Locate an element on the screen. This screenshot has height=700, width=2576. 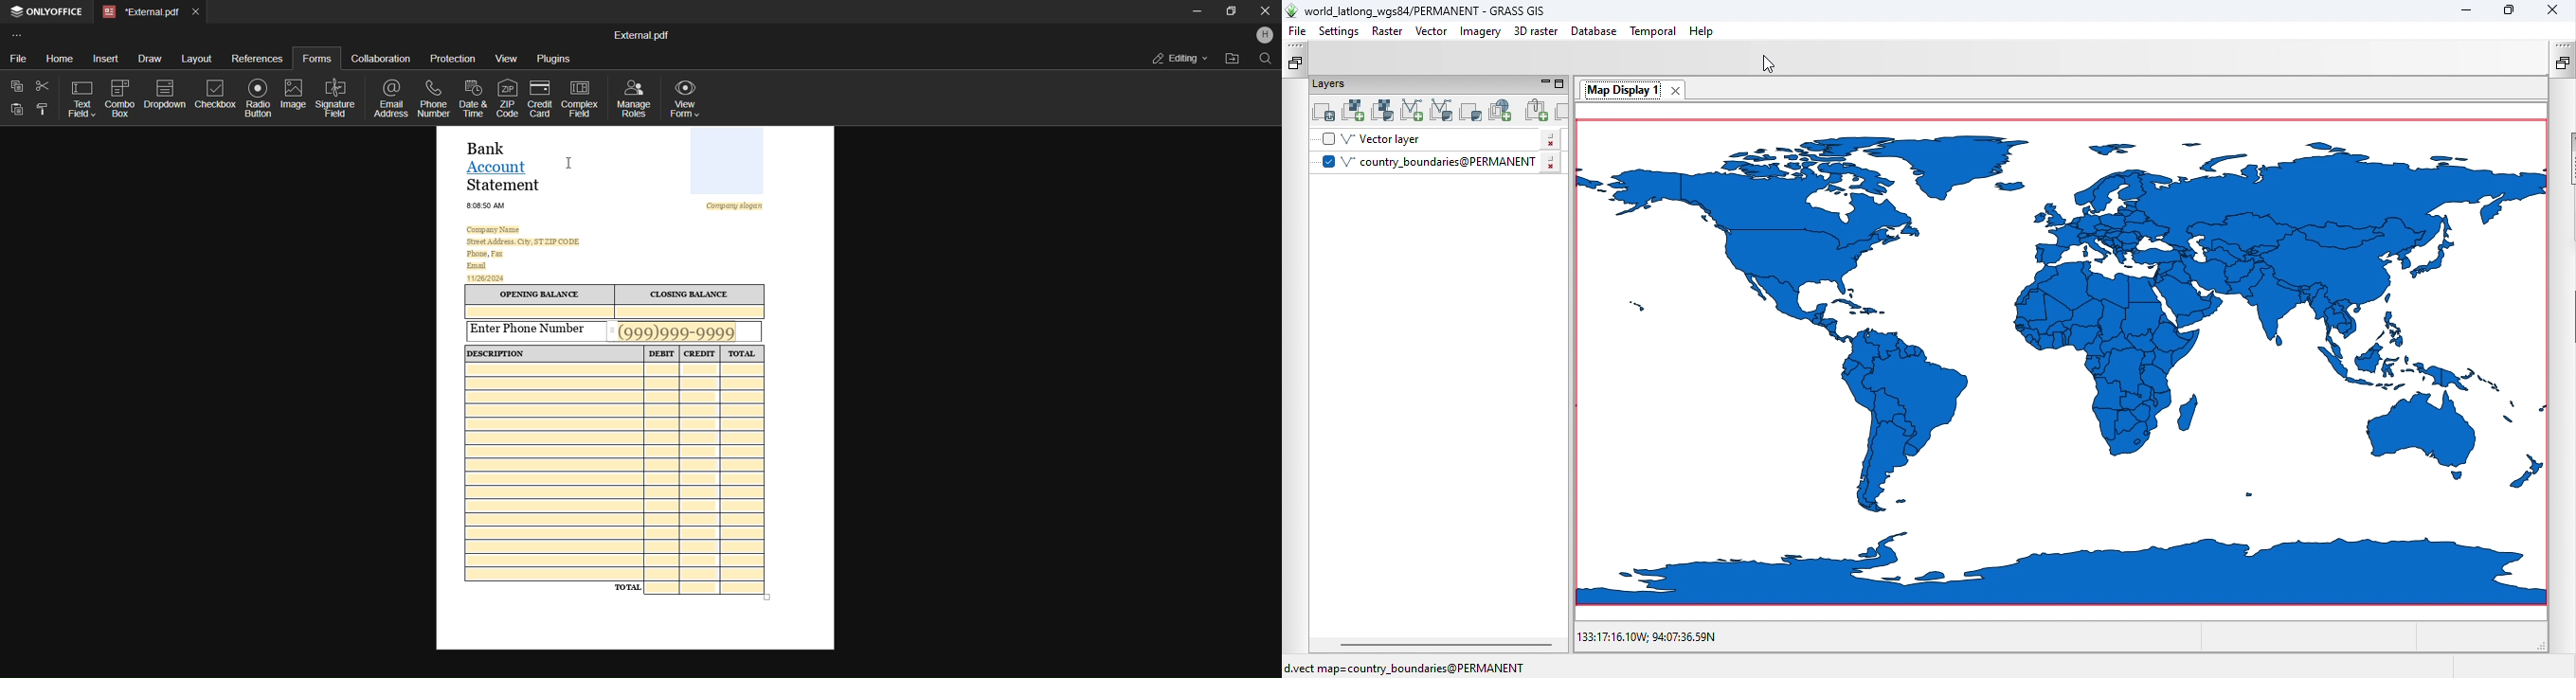
Text cursor is located at coordinates (570, 163).